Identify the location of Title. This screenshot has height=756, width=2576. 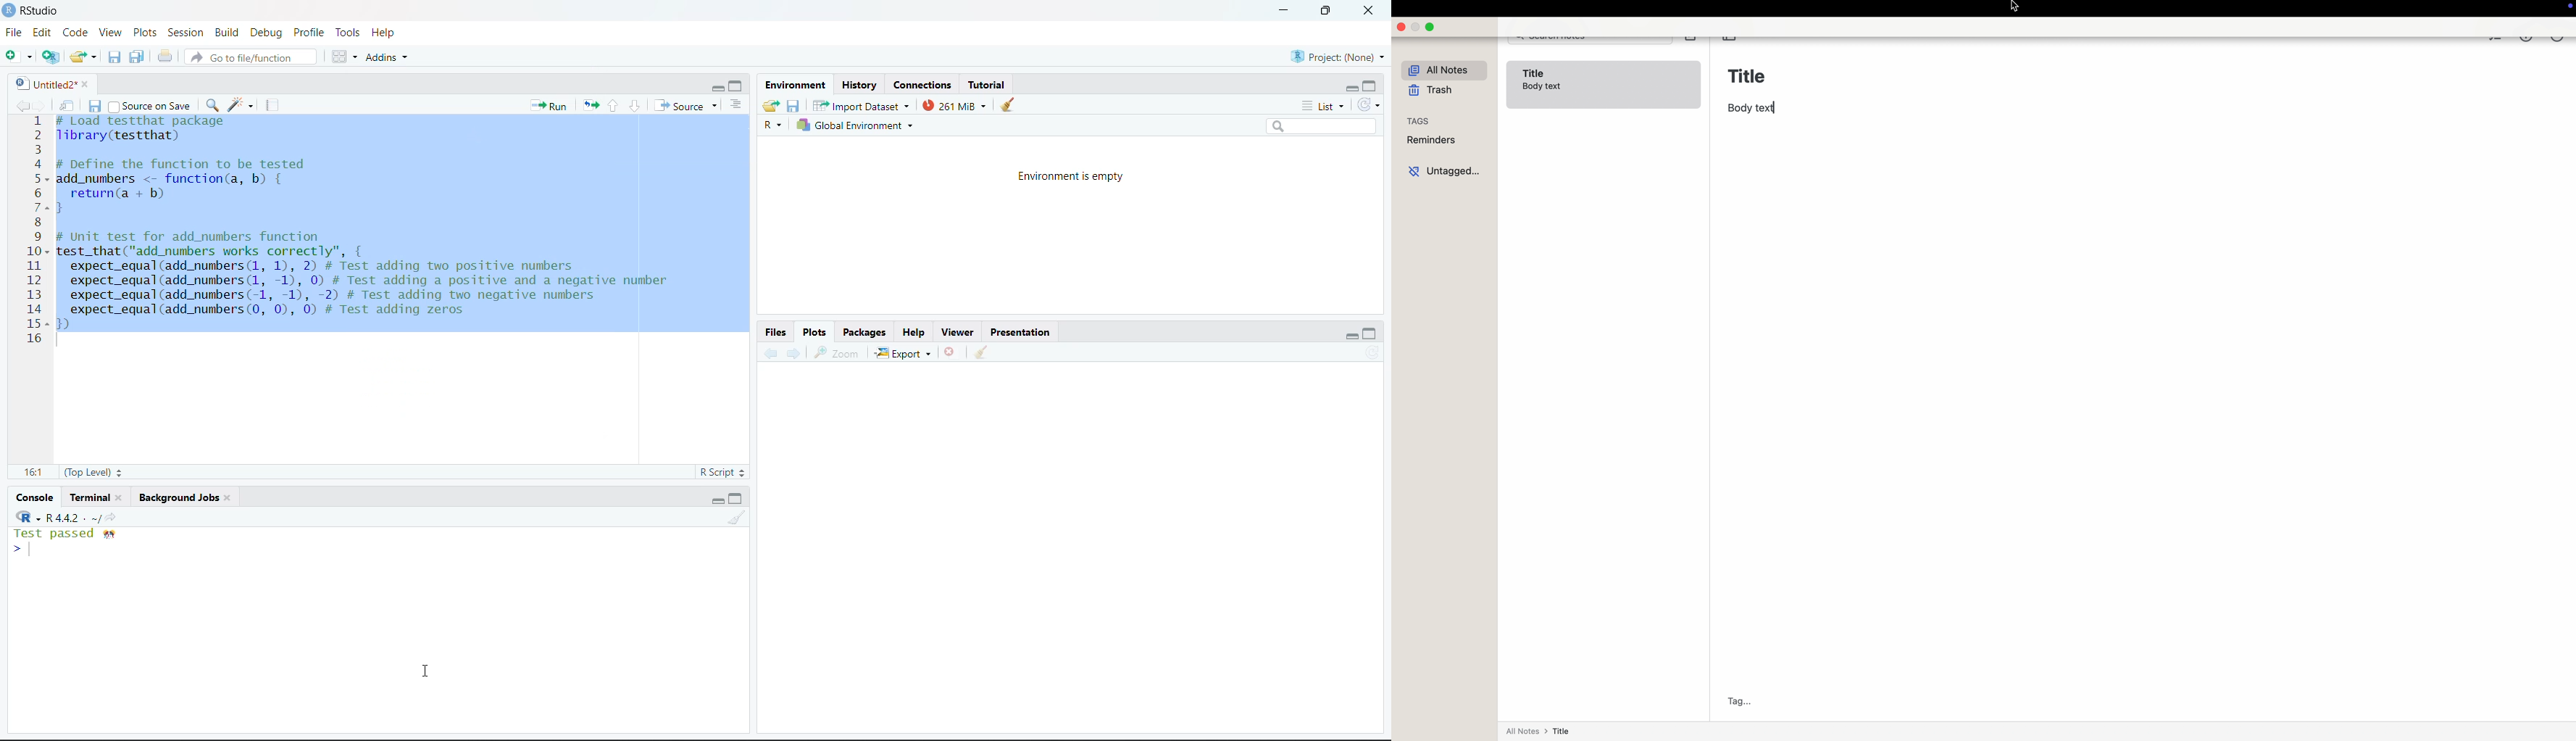
(1749, 74).